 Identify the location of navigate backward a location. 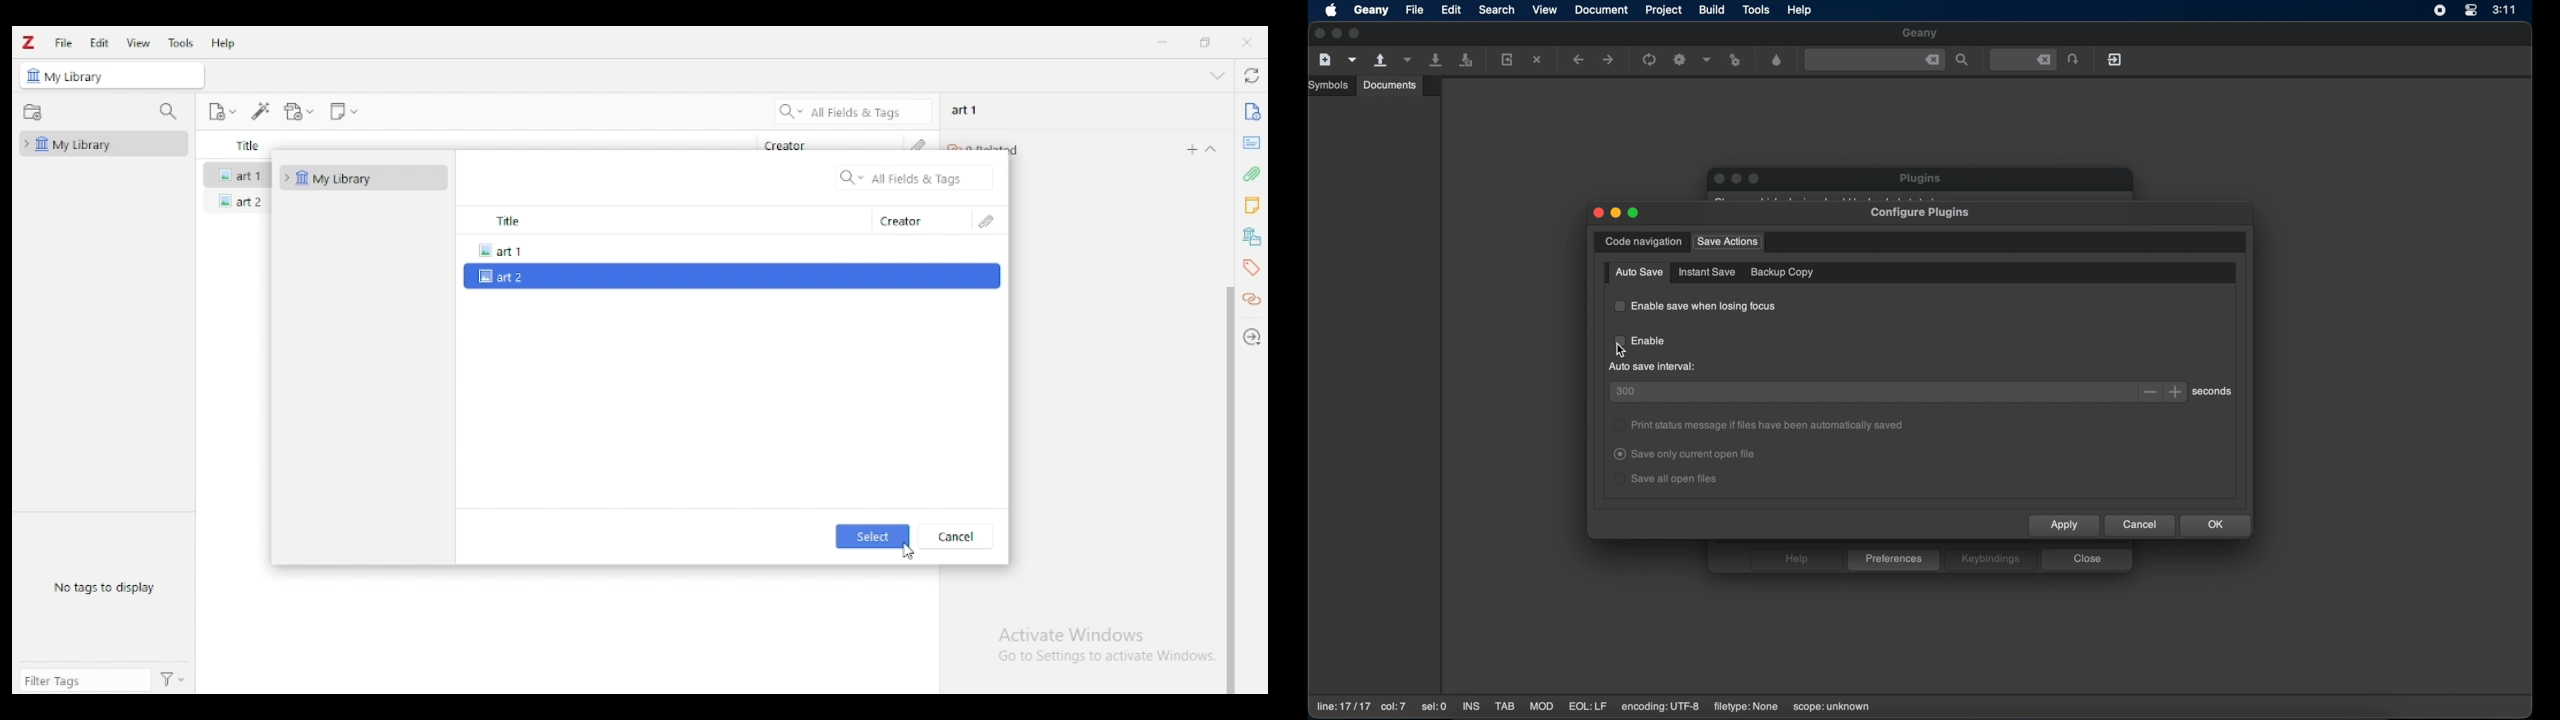
(1579, 61).